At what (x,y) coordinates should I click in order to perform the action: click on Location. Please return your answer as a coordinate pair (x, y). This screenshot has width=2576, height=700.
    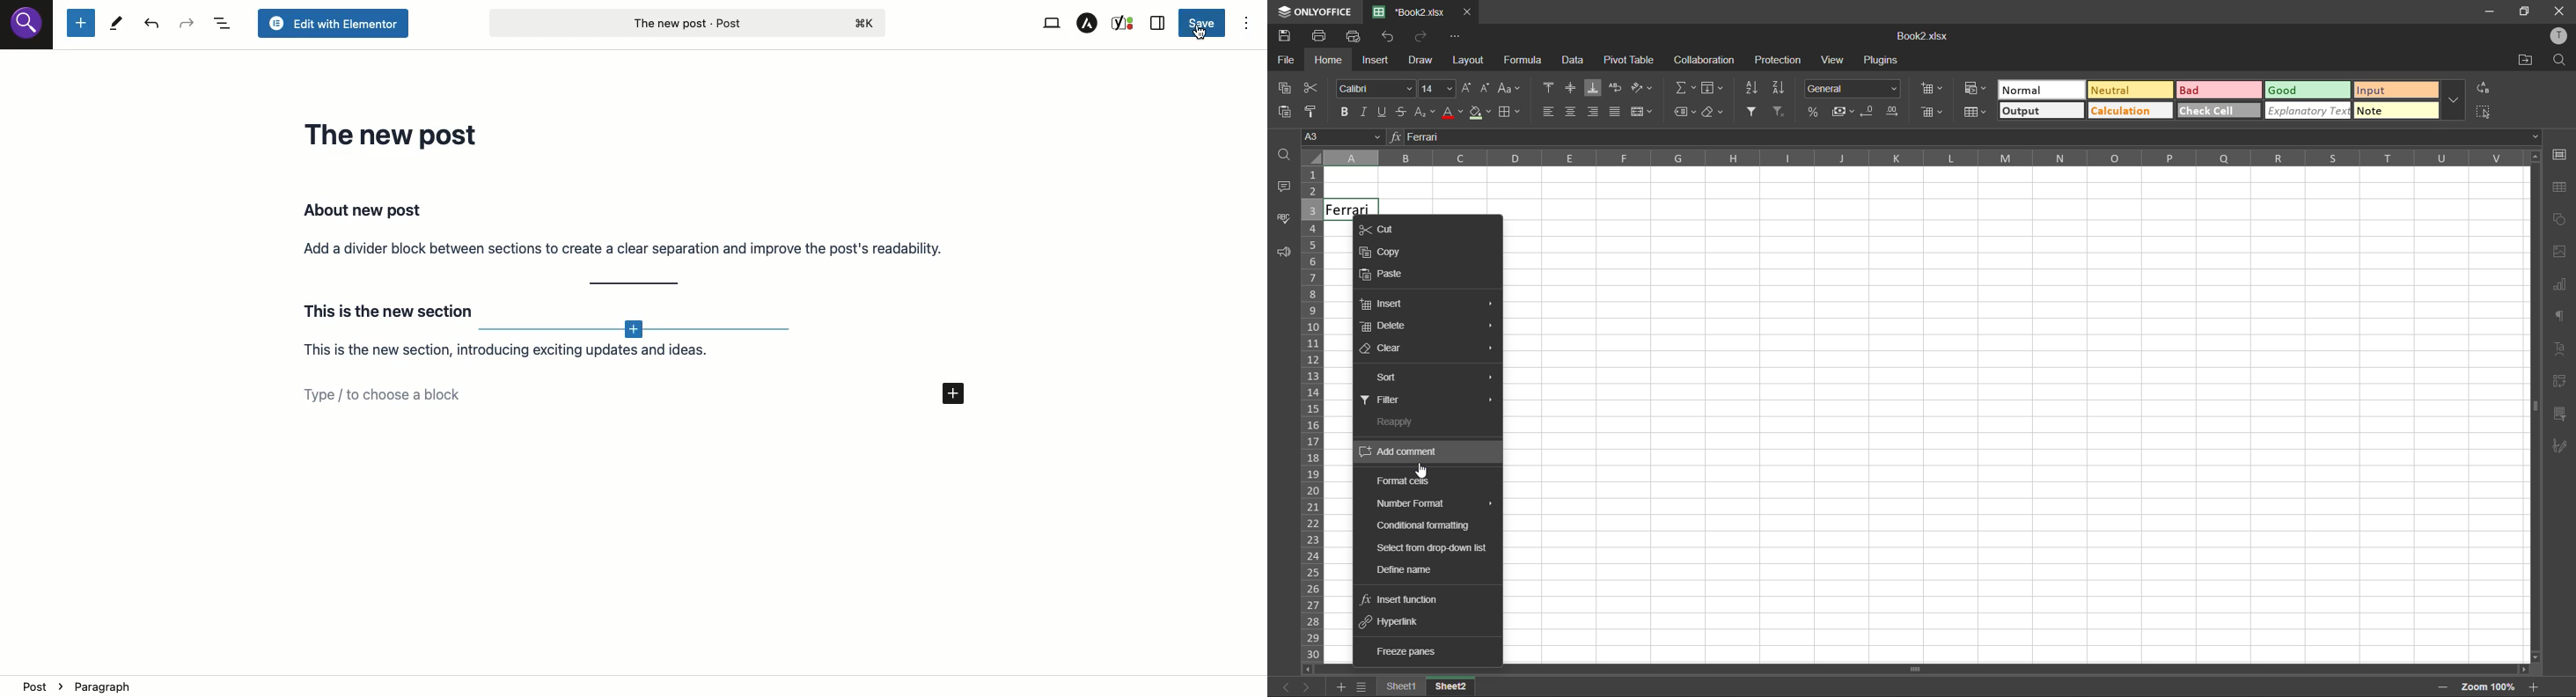
    Looking at the image, I should click on (635, 686).